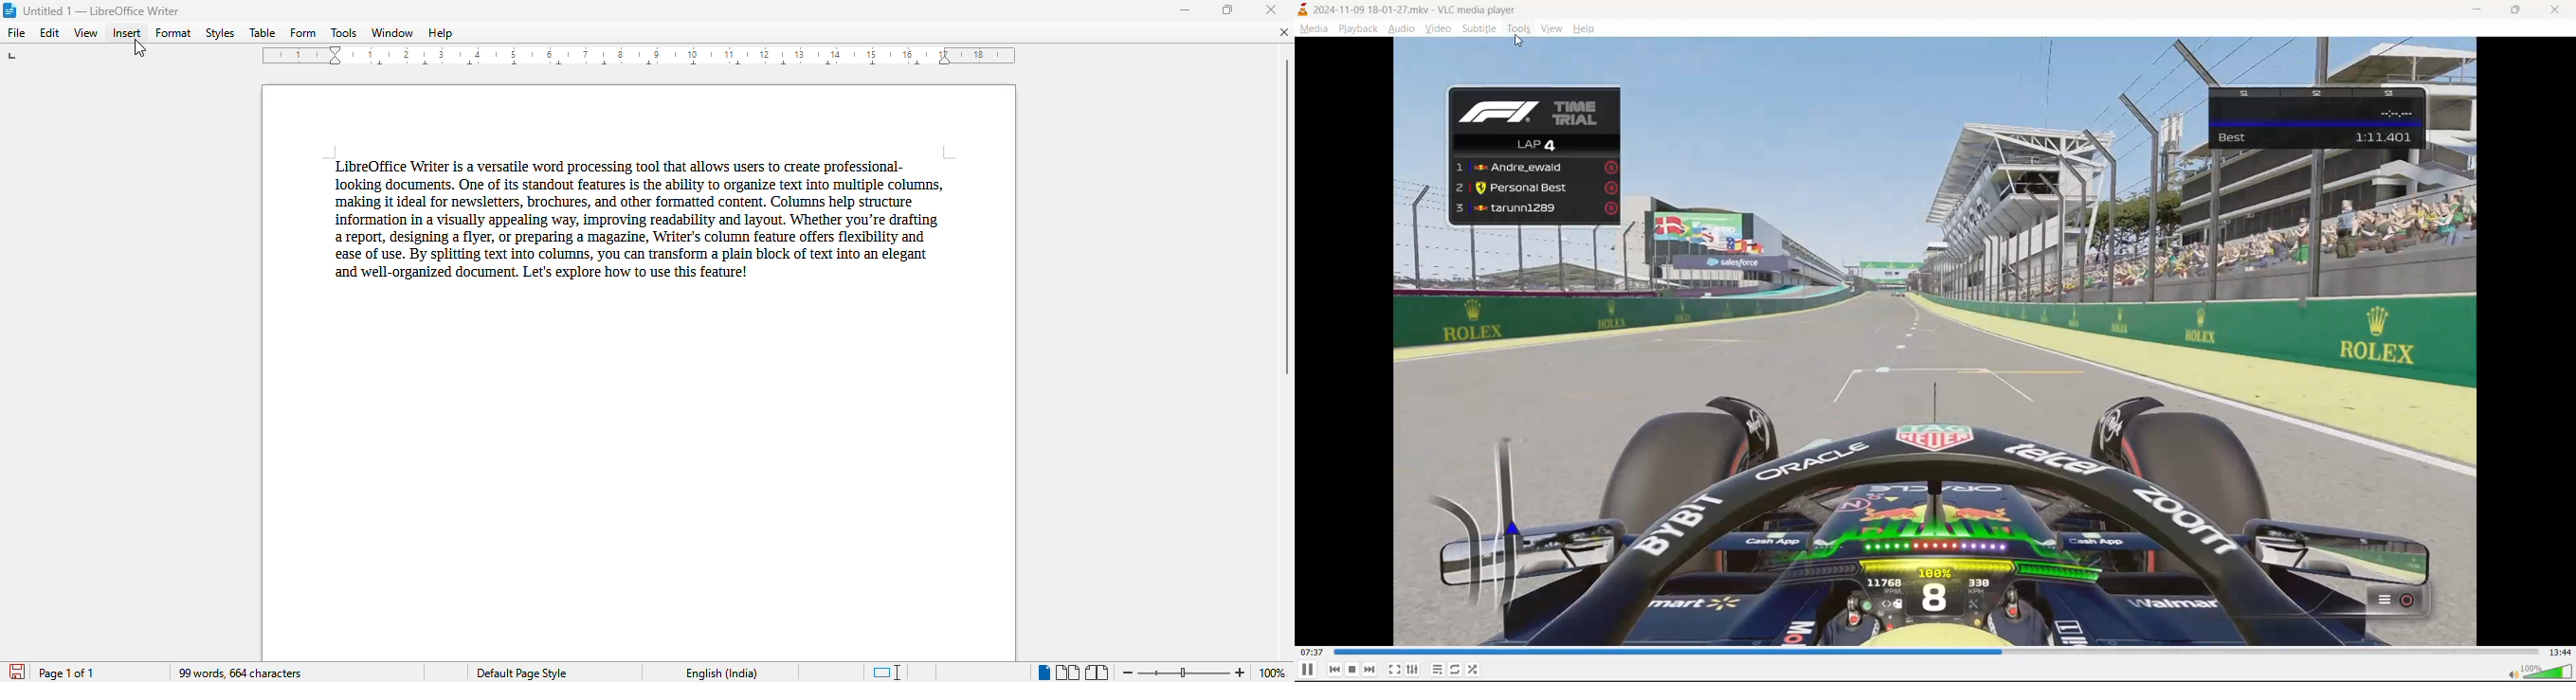 The height and width of the screenshot is (700, 2576). What do you see at coordinates (50, 33) in the screenshot?
I see `edit` at bounding box center [50, 33].